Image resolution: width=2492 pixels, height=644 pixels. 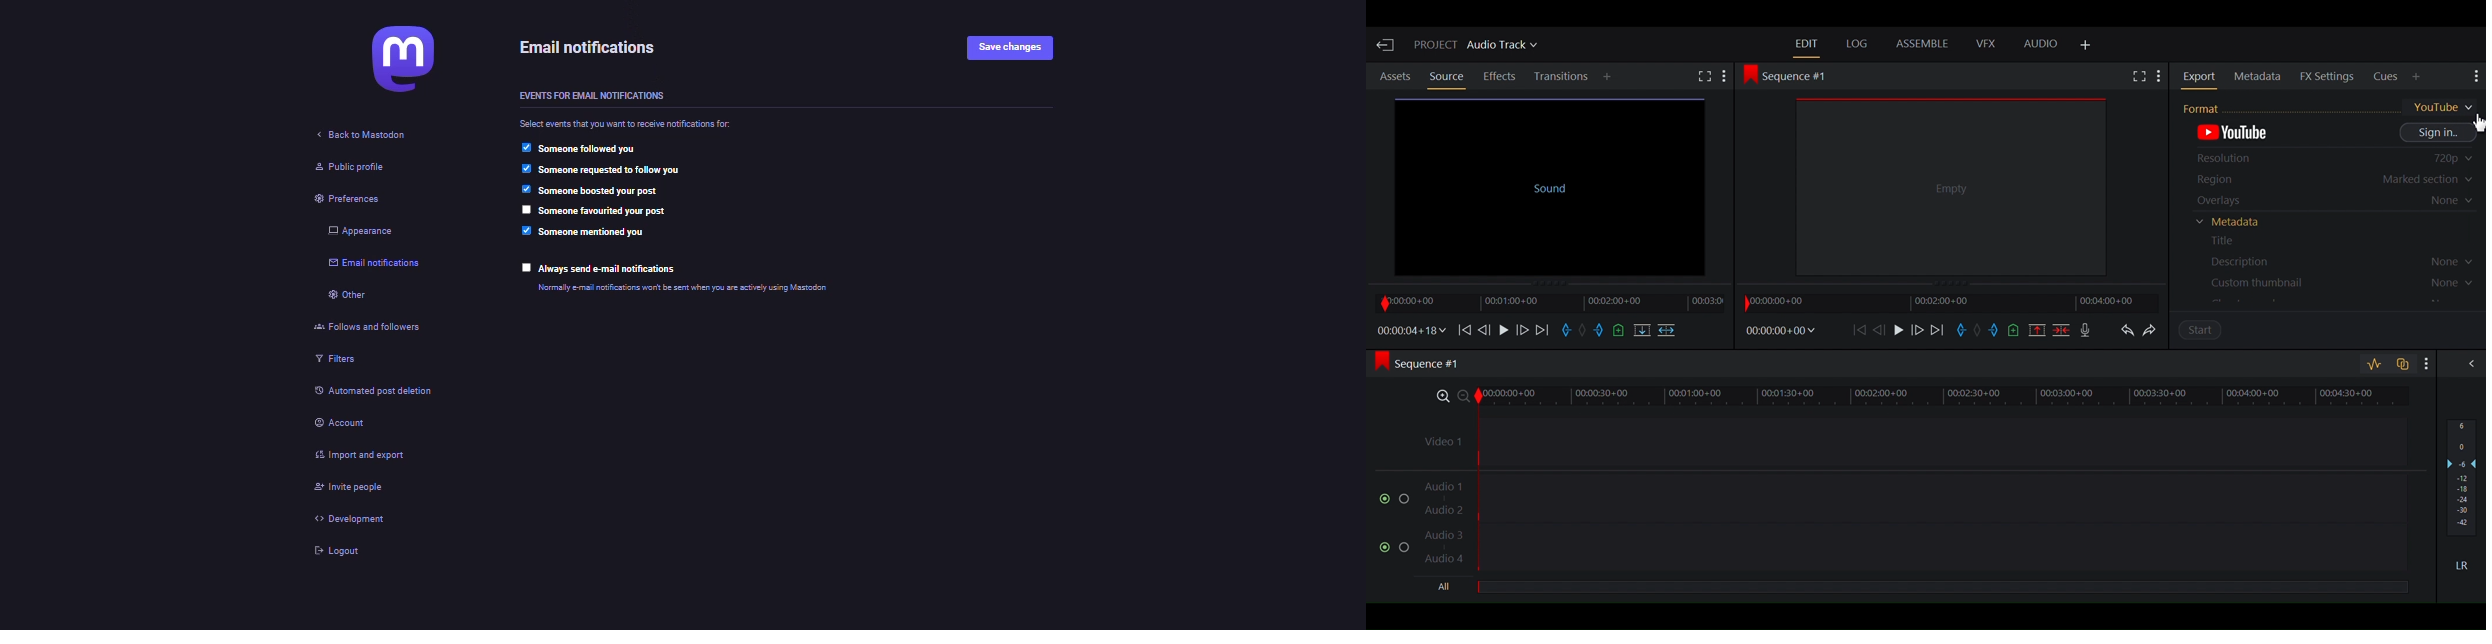 What do you see at coordinates (342, 167) in the screenshot?
I see `public profile` at bounding box center [342, 167].